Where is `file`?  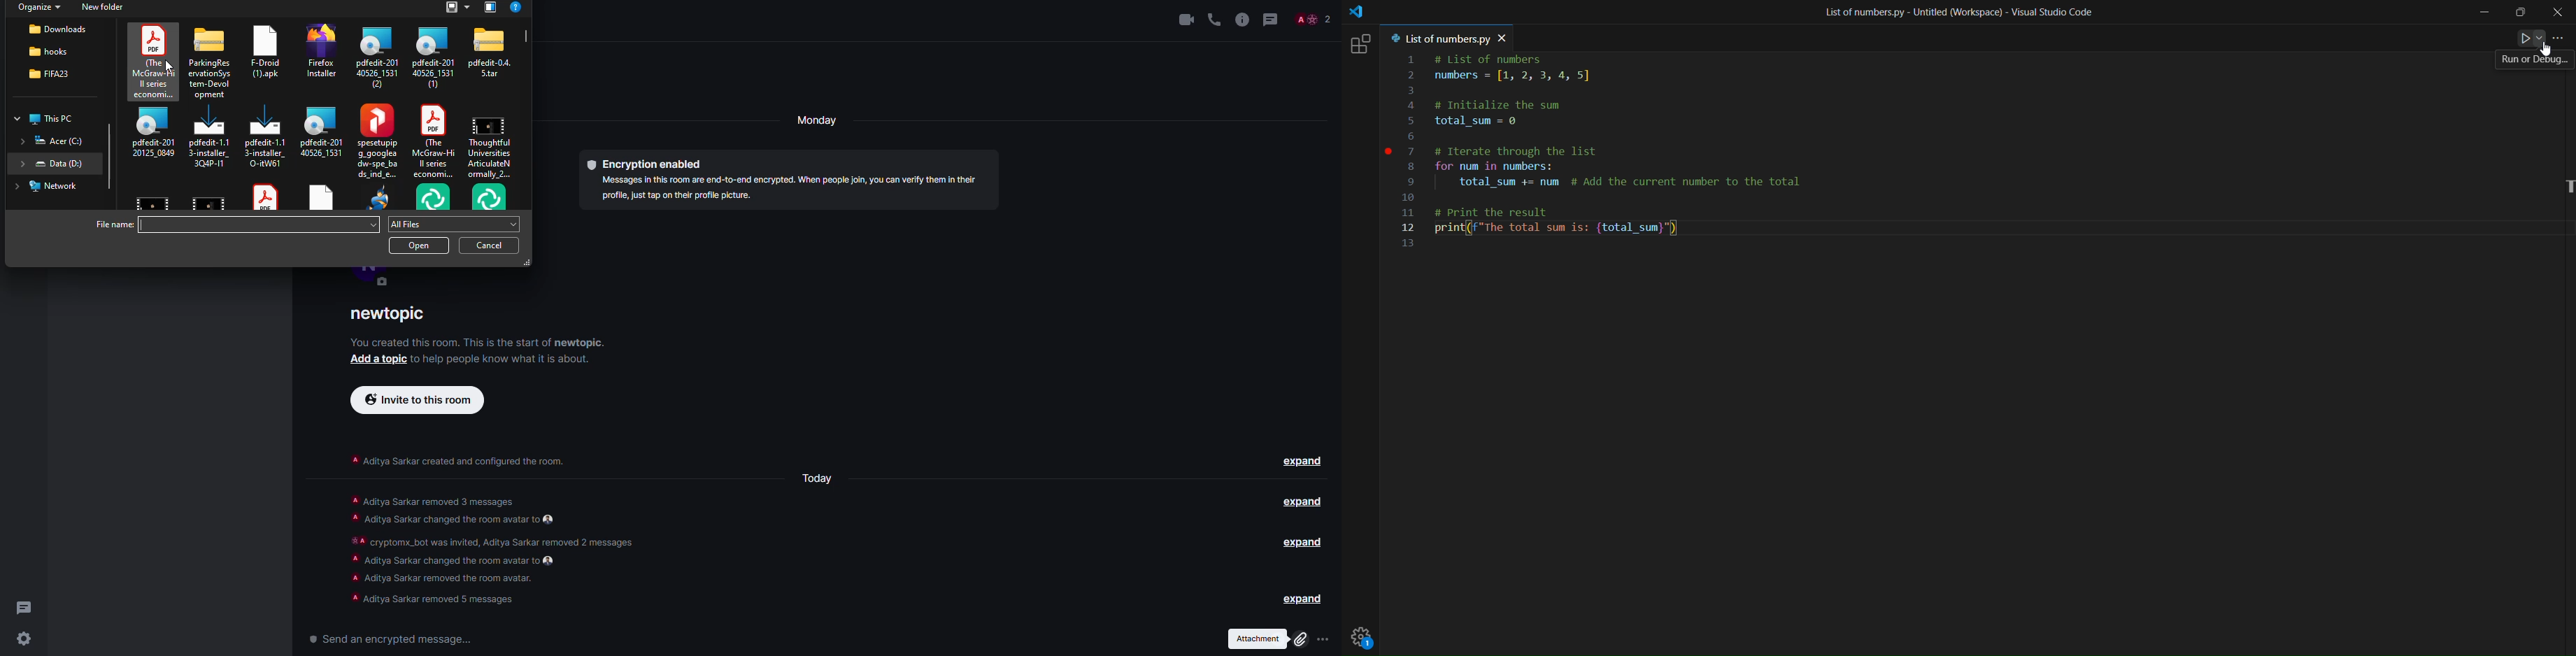 file is located at coordinates (325, 50).